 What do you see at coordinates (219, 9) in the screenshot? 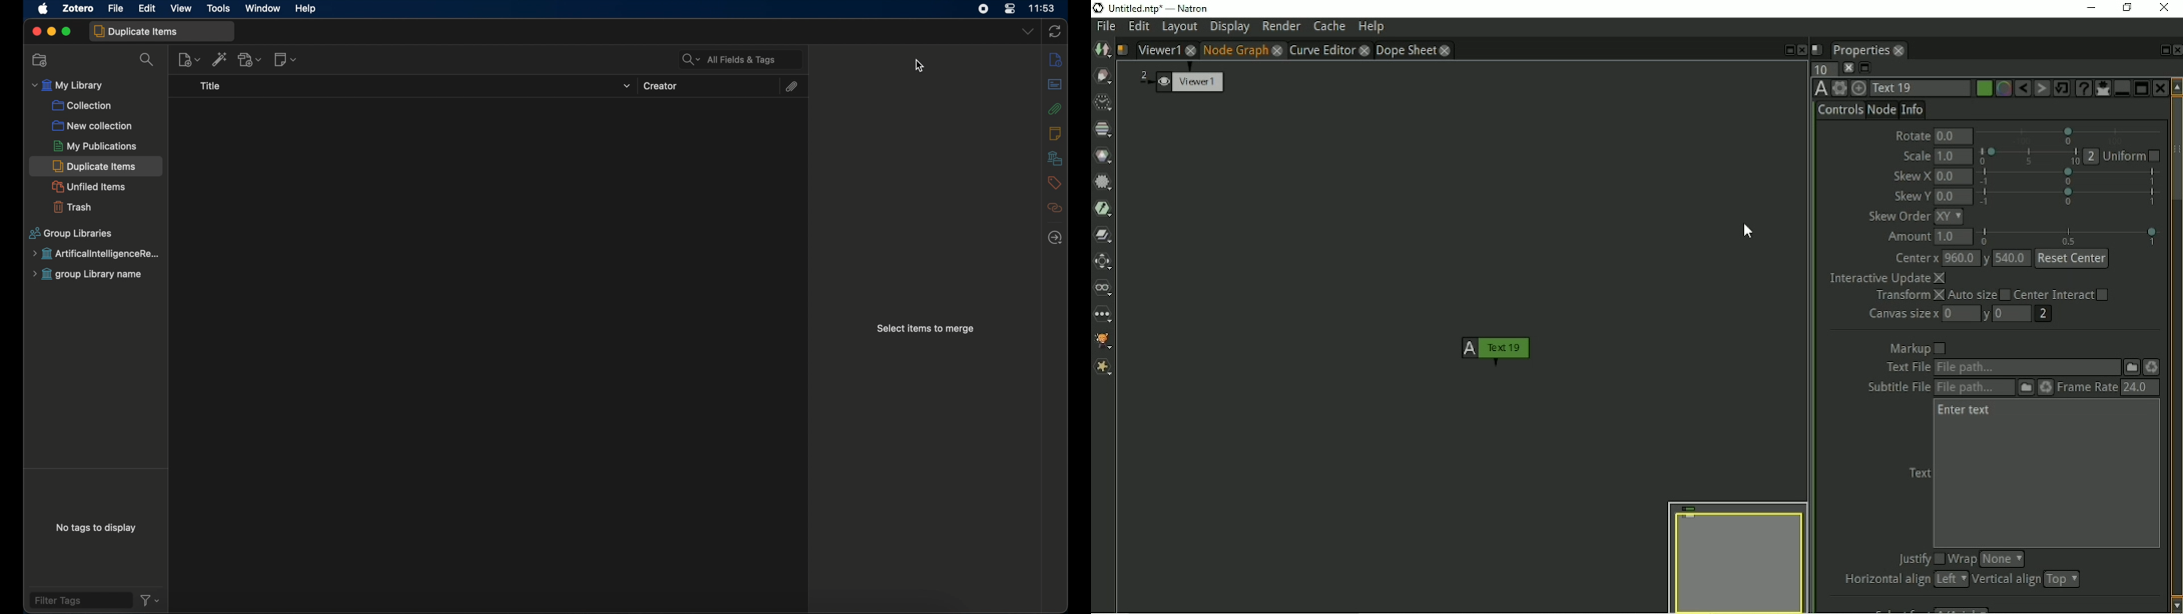
I see `tools` at bounding box center [219, 9].